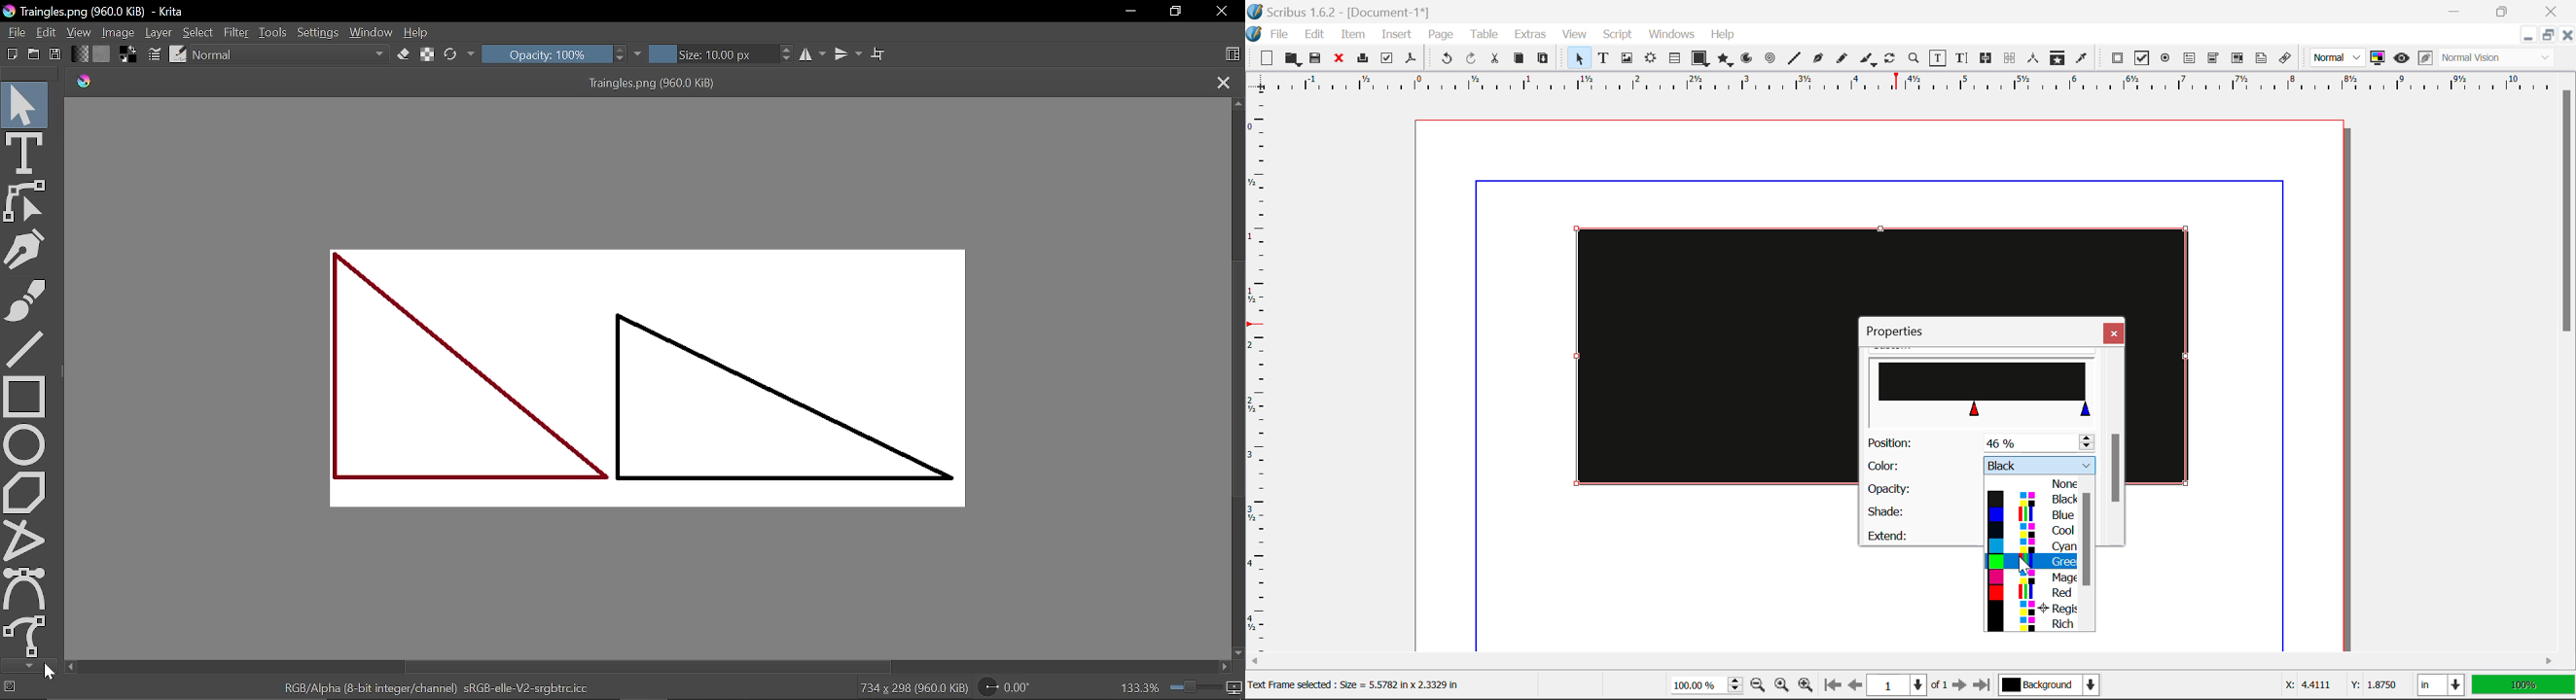 The width and height of the screenshot is (2576, 700). What do you see at coordinates (2036, 484) in the screenshot?
I see `None` at bounding box center [2036, 484].